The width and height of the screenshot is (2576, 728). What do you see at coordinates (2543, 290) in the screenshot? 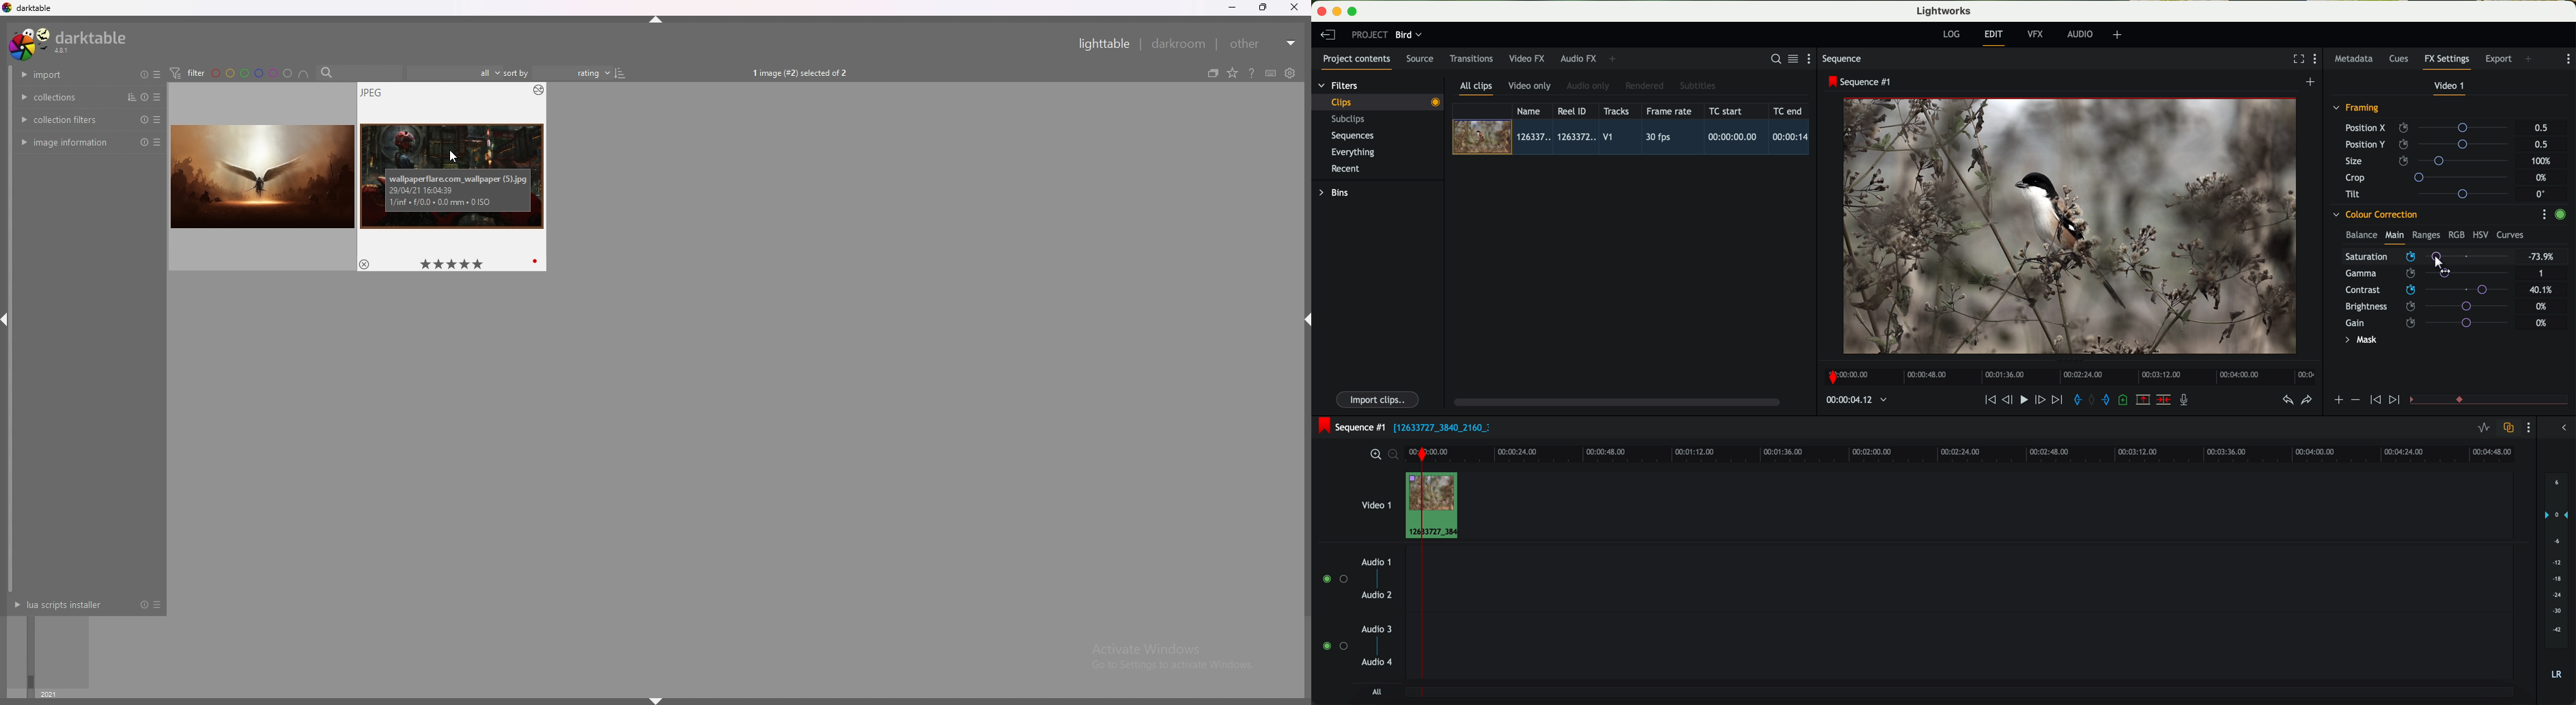
I see `40.1%` at bounding box center [2543, 290].